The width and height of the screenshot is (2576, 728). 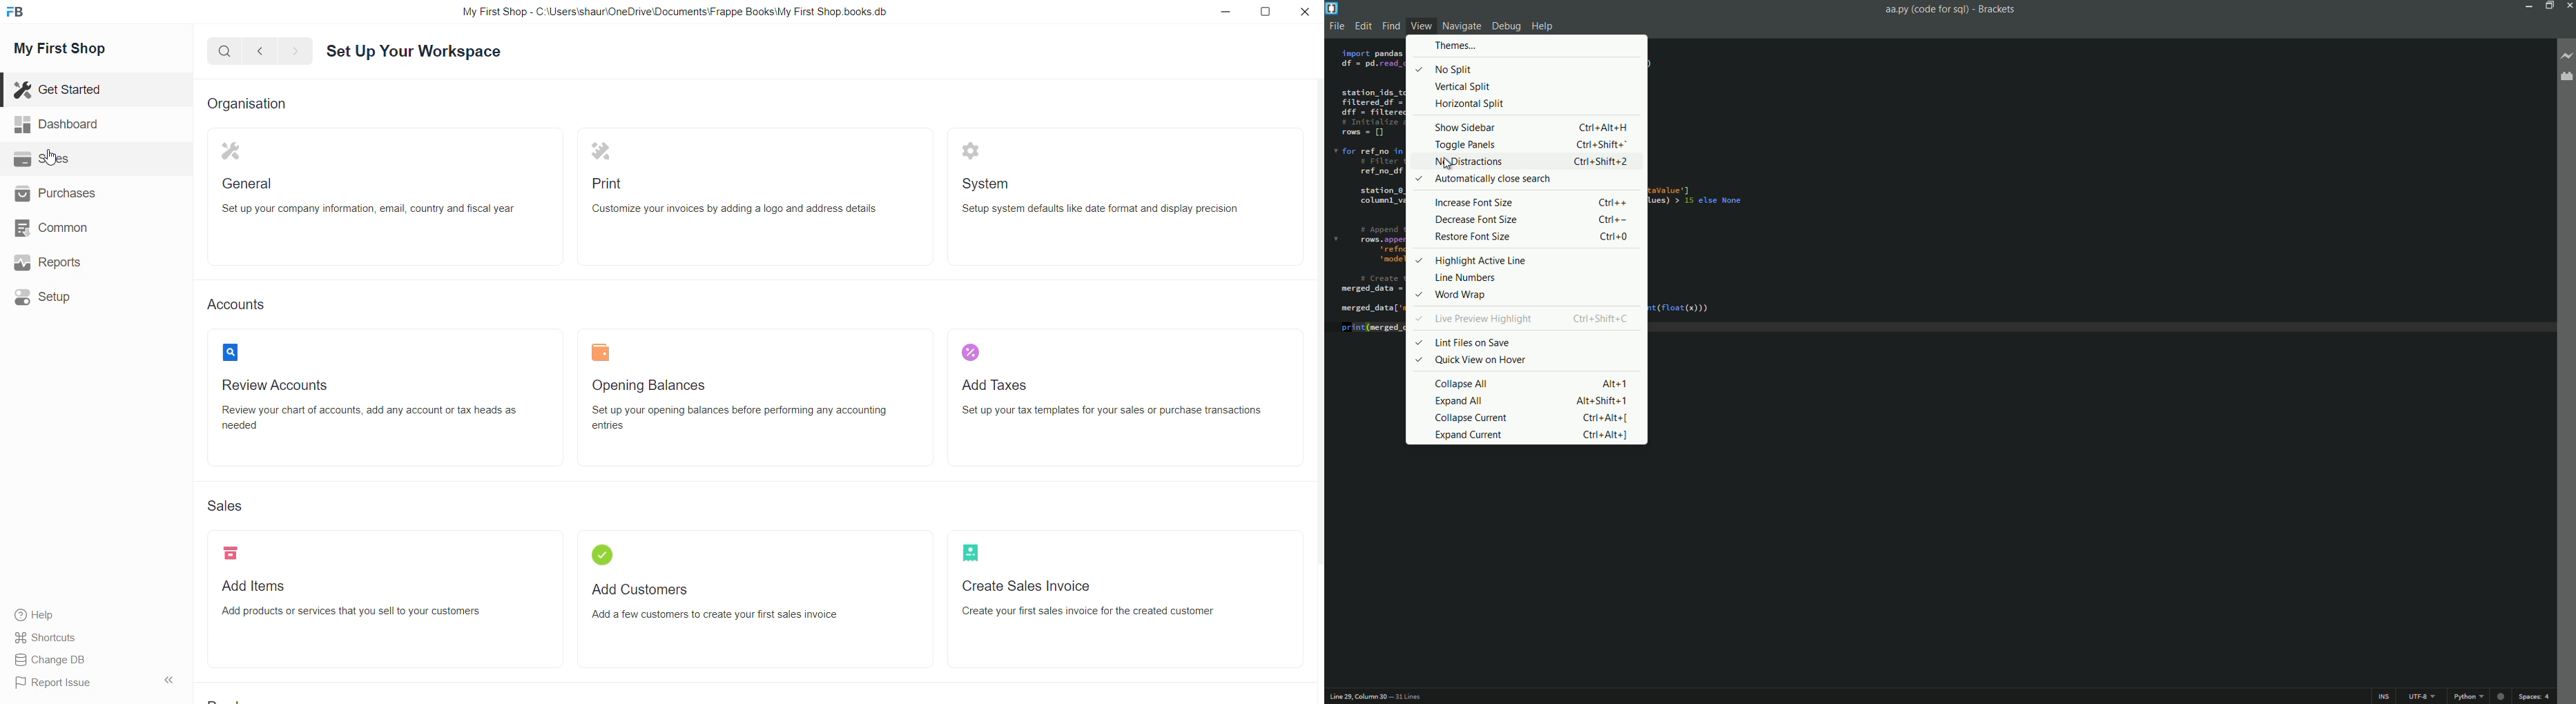 What do you see at coordinates (53, 659) in the screenshot?
I see ` Change DB` at bounding box center [53, 659].